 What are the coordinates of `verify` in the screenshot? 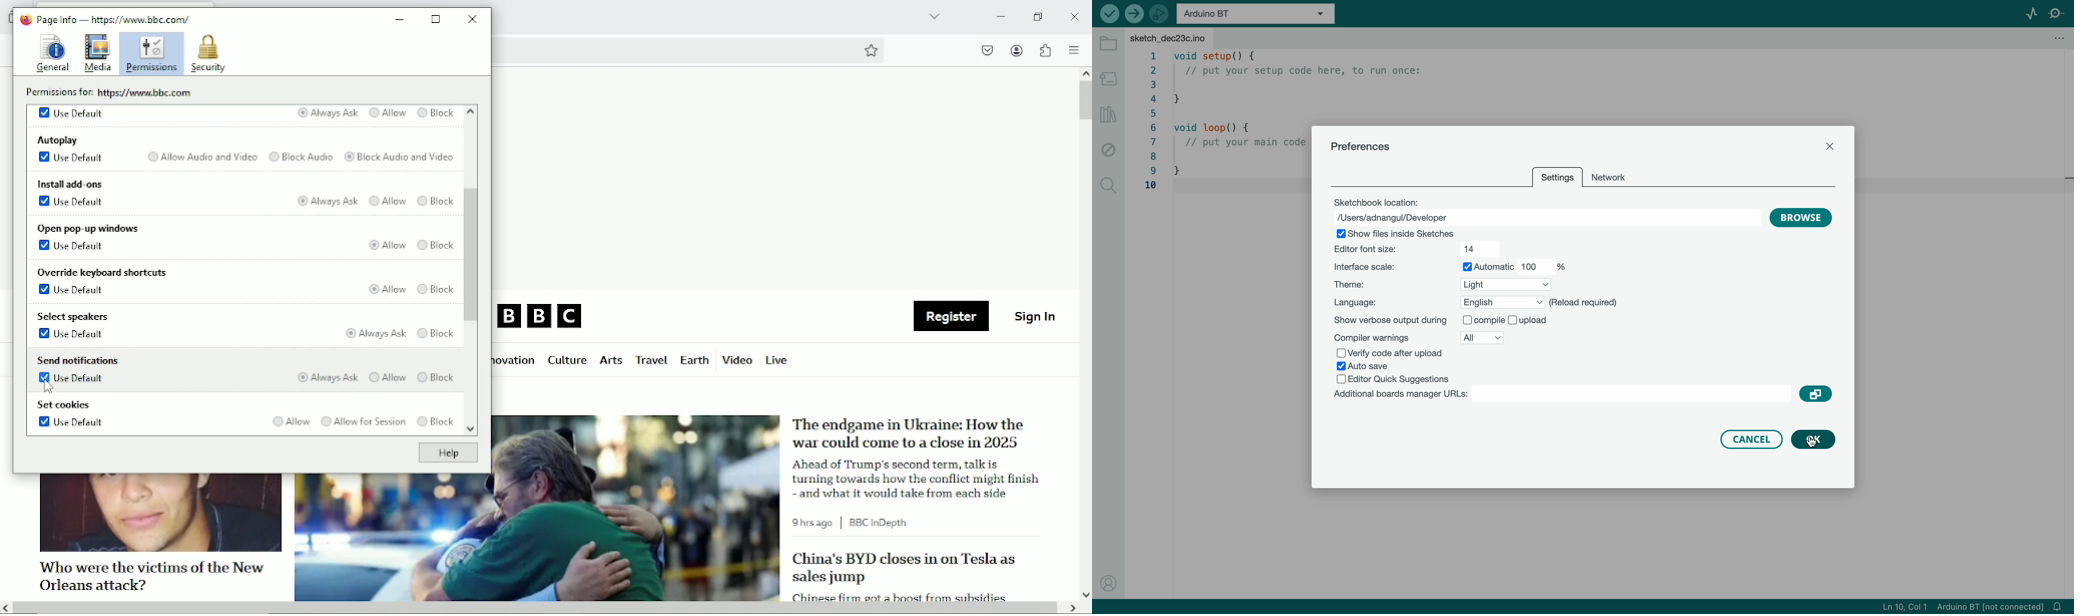 It's located at (1108, 14).